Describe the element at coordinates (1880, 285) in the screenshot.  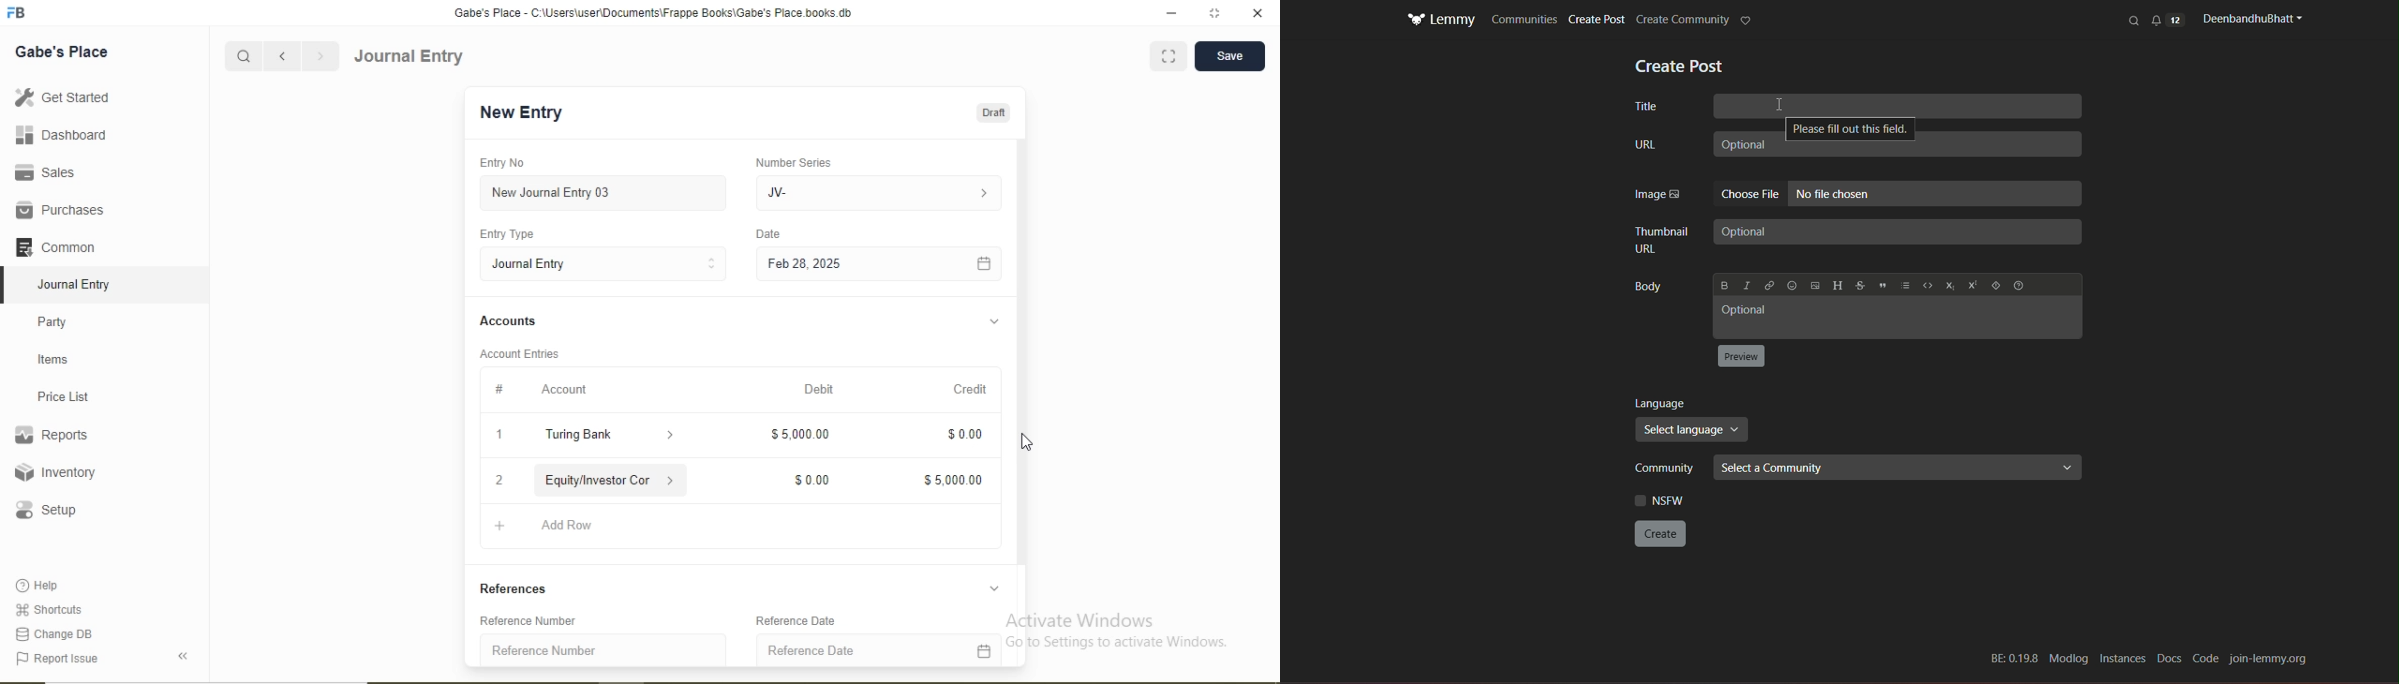
I see `Quote` at that location.